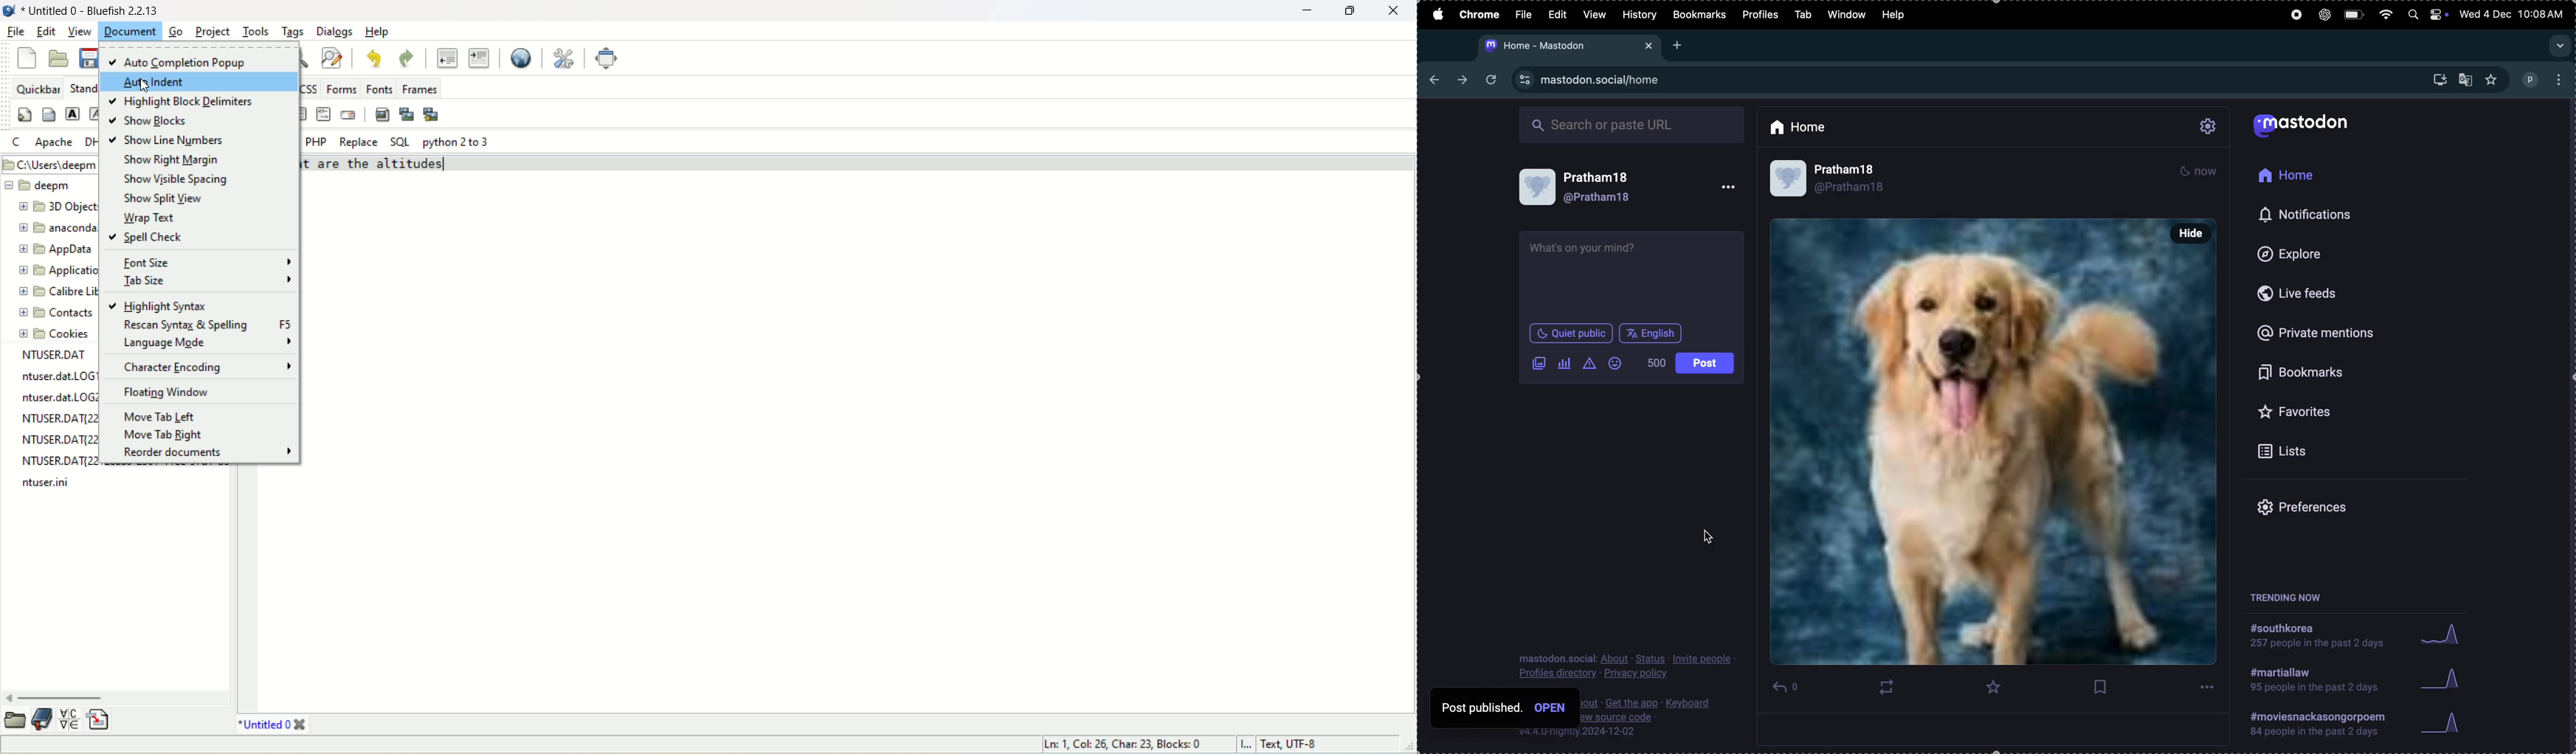 This screenshot has width=2576, height=756. What do you see at coordinates (73, 115) in the screenshot?
I see `strong` at bounding box center [73, 115].